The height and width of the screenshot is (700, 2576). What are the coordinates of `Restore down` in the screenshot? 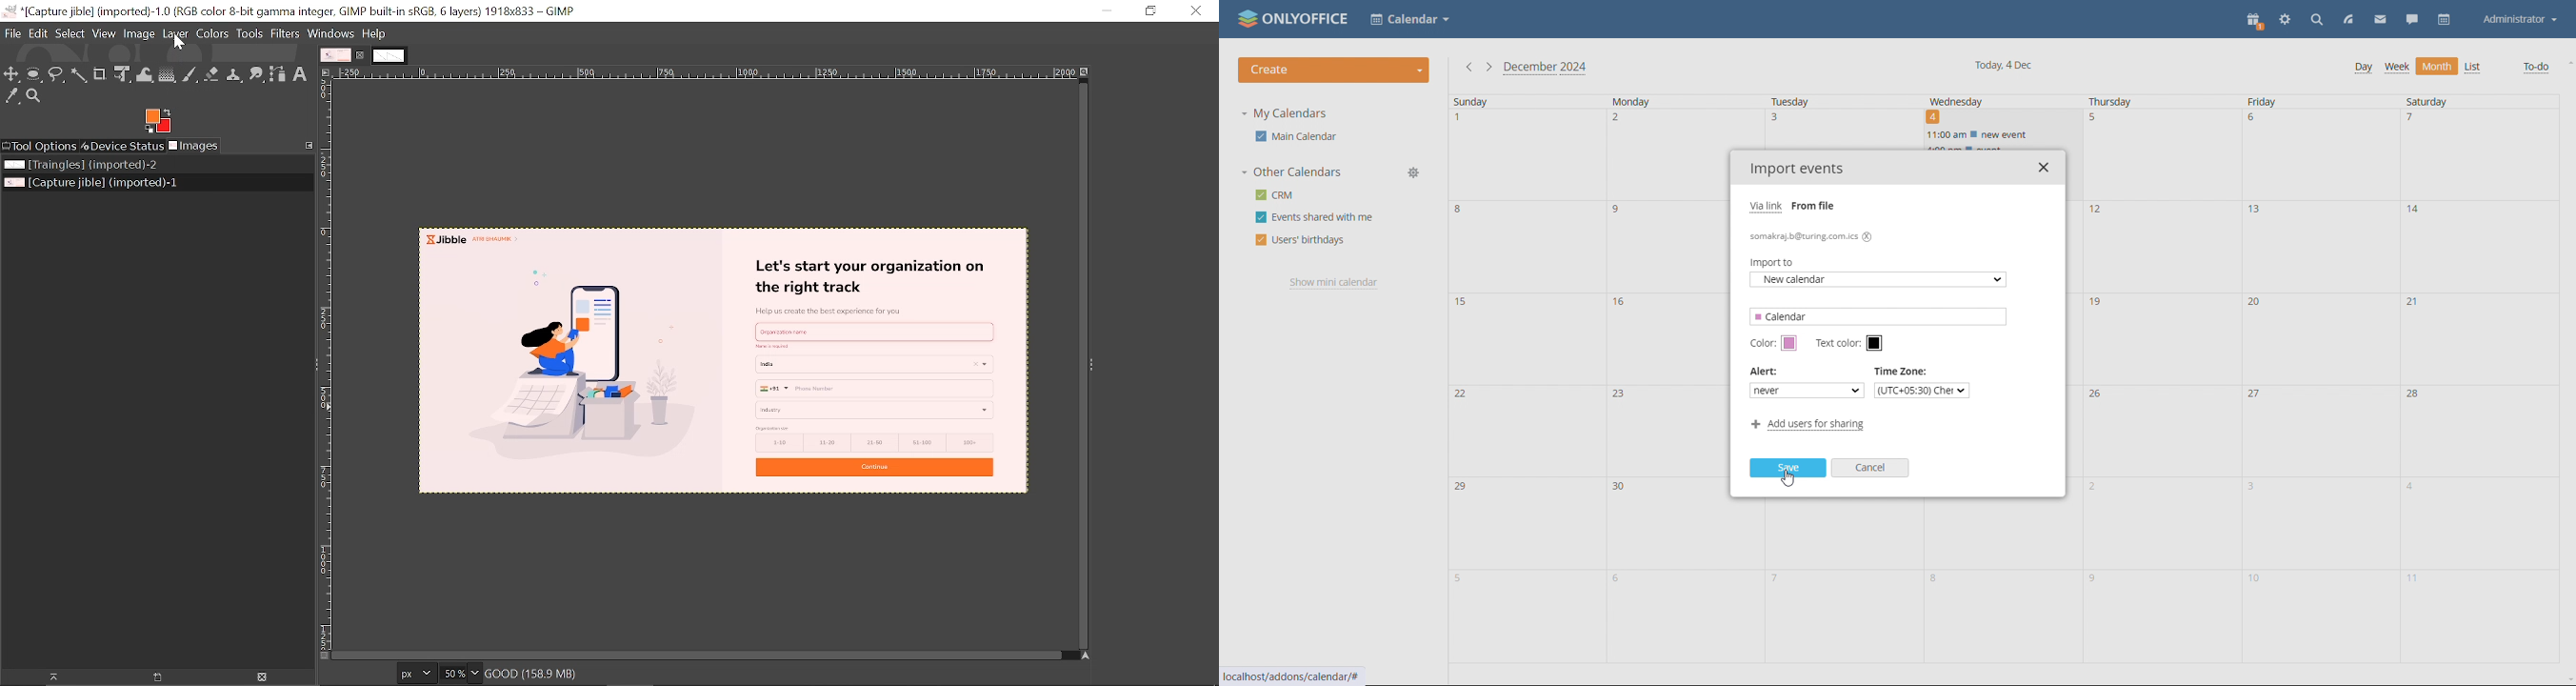 It's located at (1151, 11).